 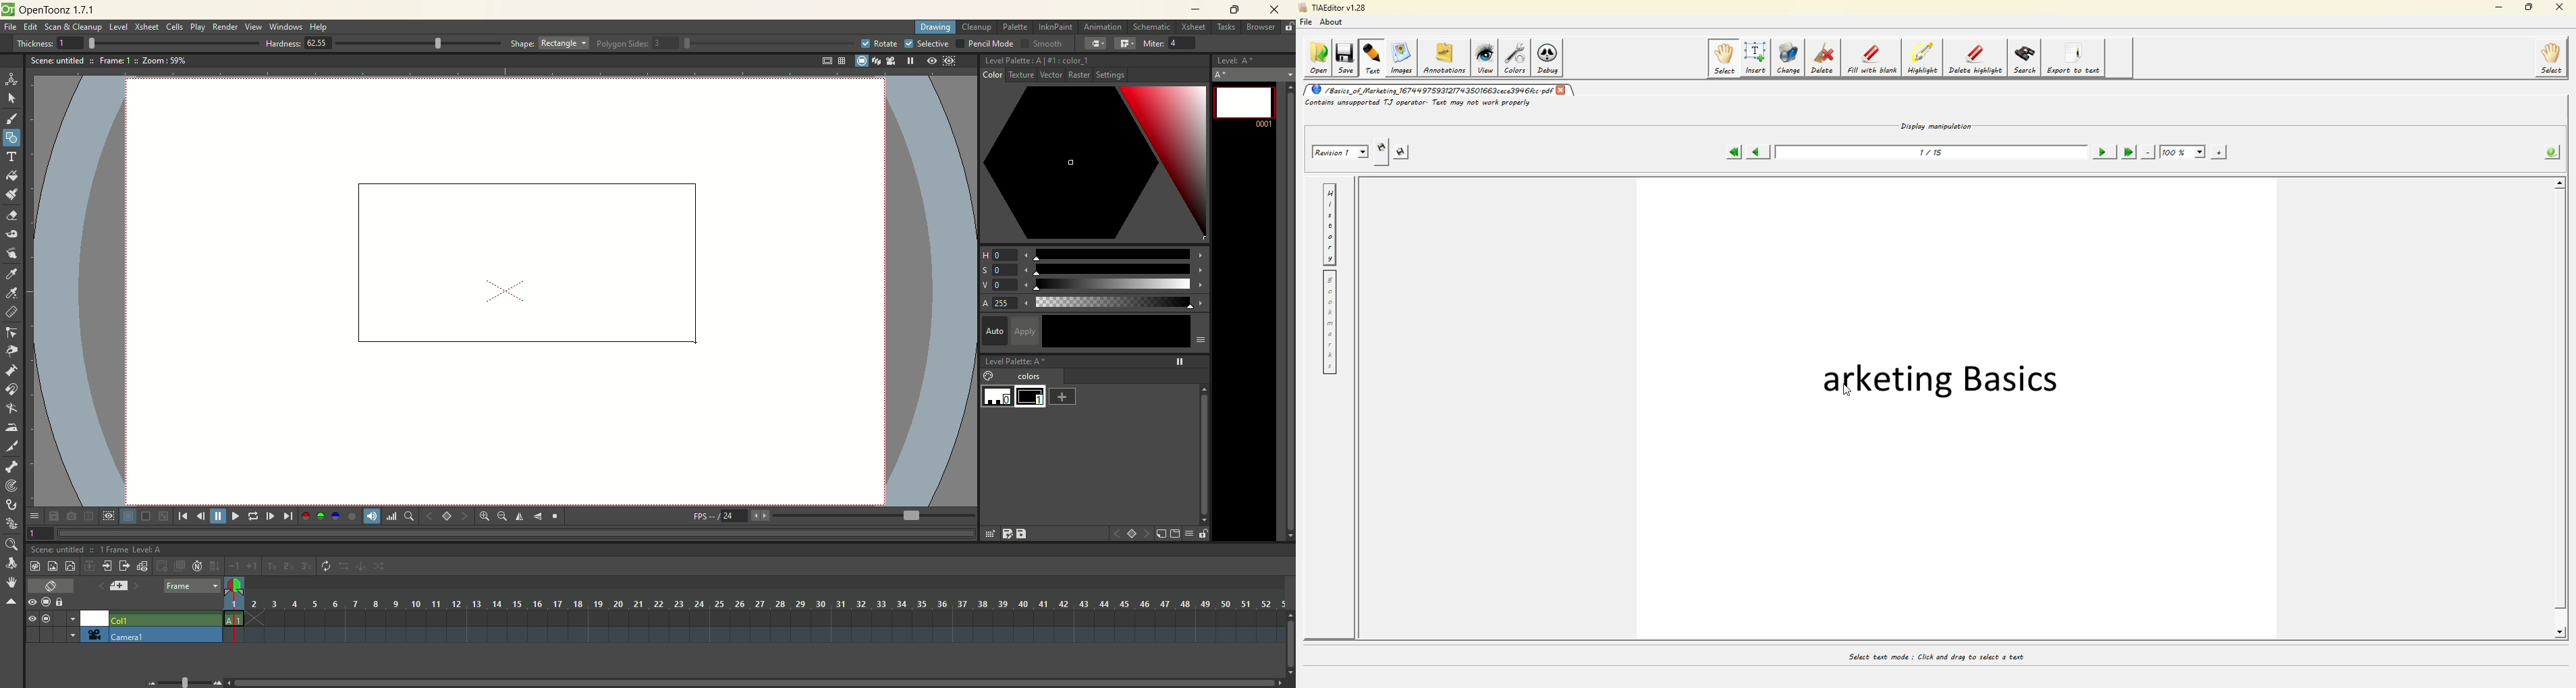 I want to click on 1, so click(x=40, y=532).